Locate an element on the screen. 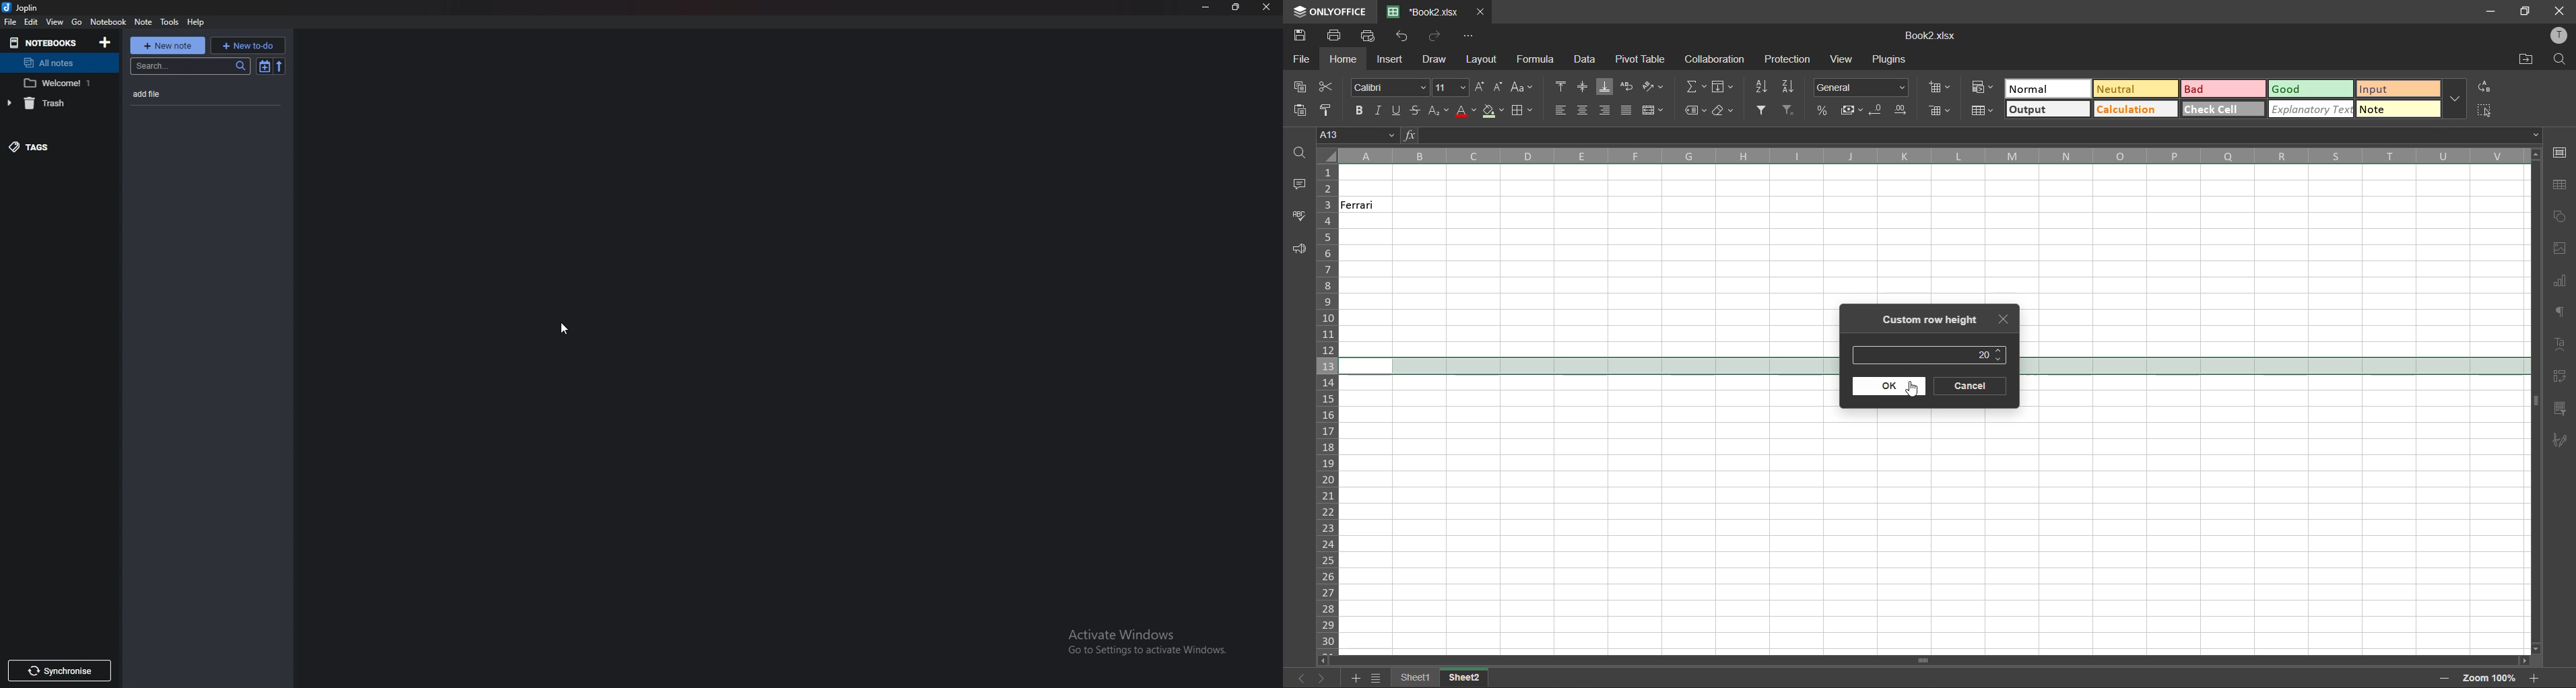  align top is located at coordinates (1564, 85).